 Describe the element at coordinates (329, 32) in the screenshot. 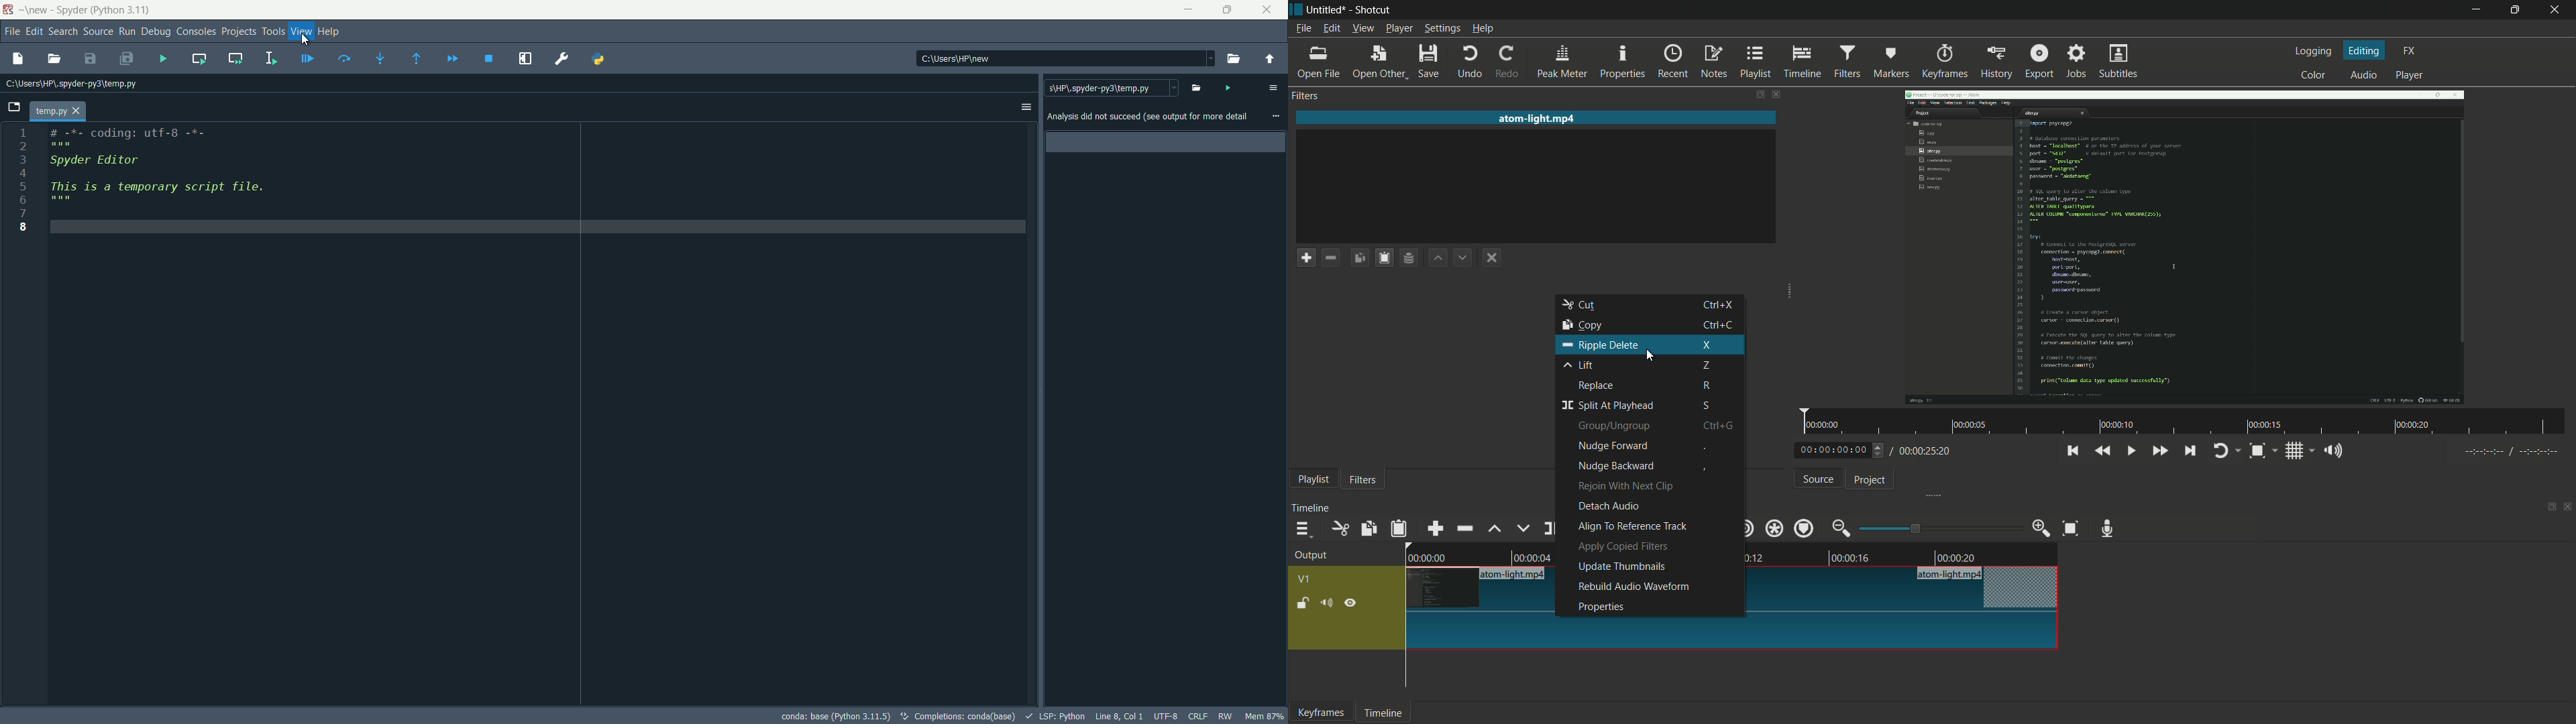

I see `help menu` at that location.